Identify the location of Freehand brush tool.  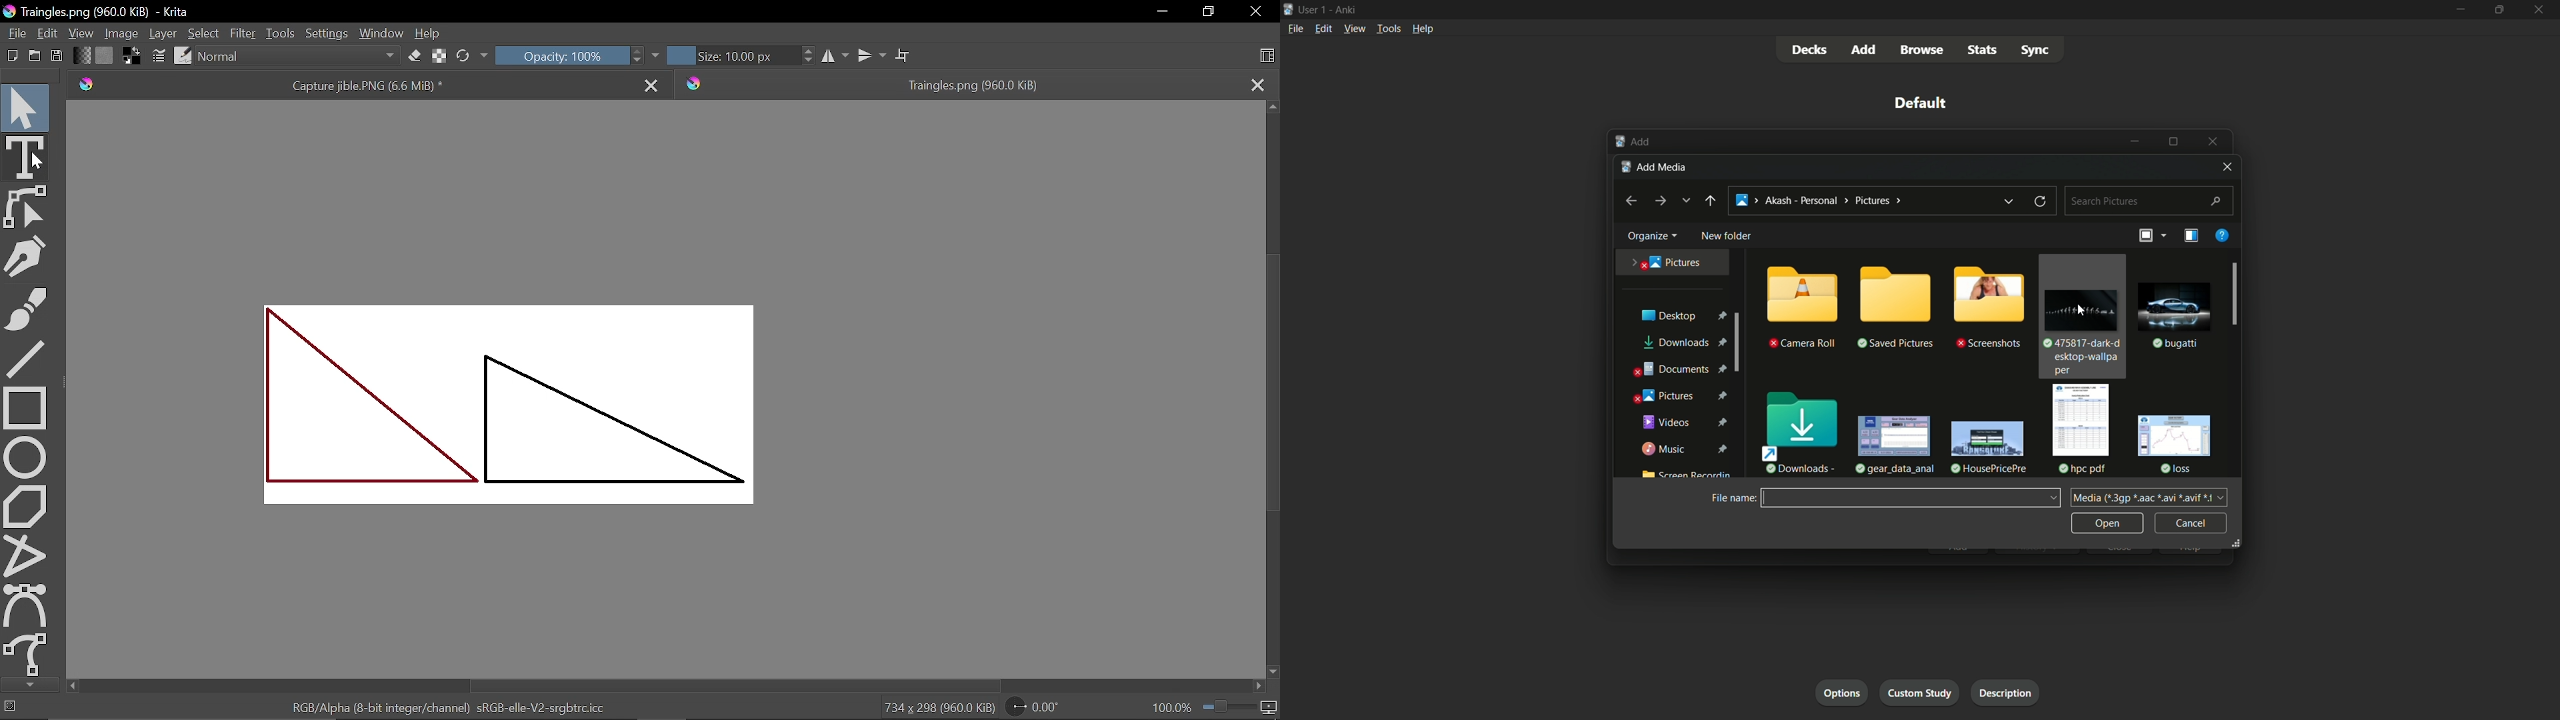
(26, 306).